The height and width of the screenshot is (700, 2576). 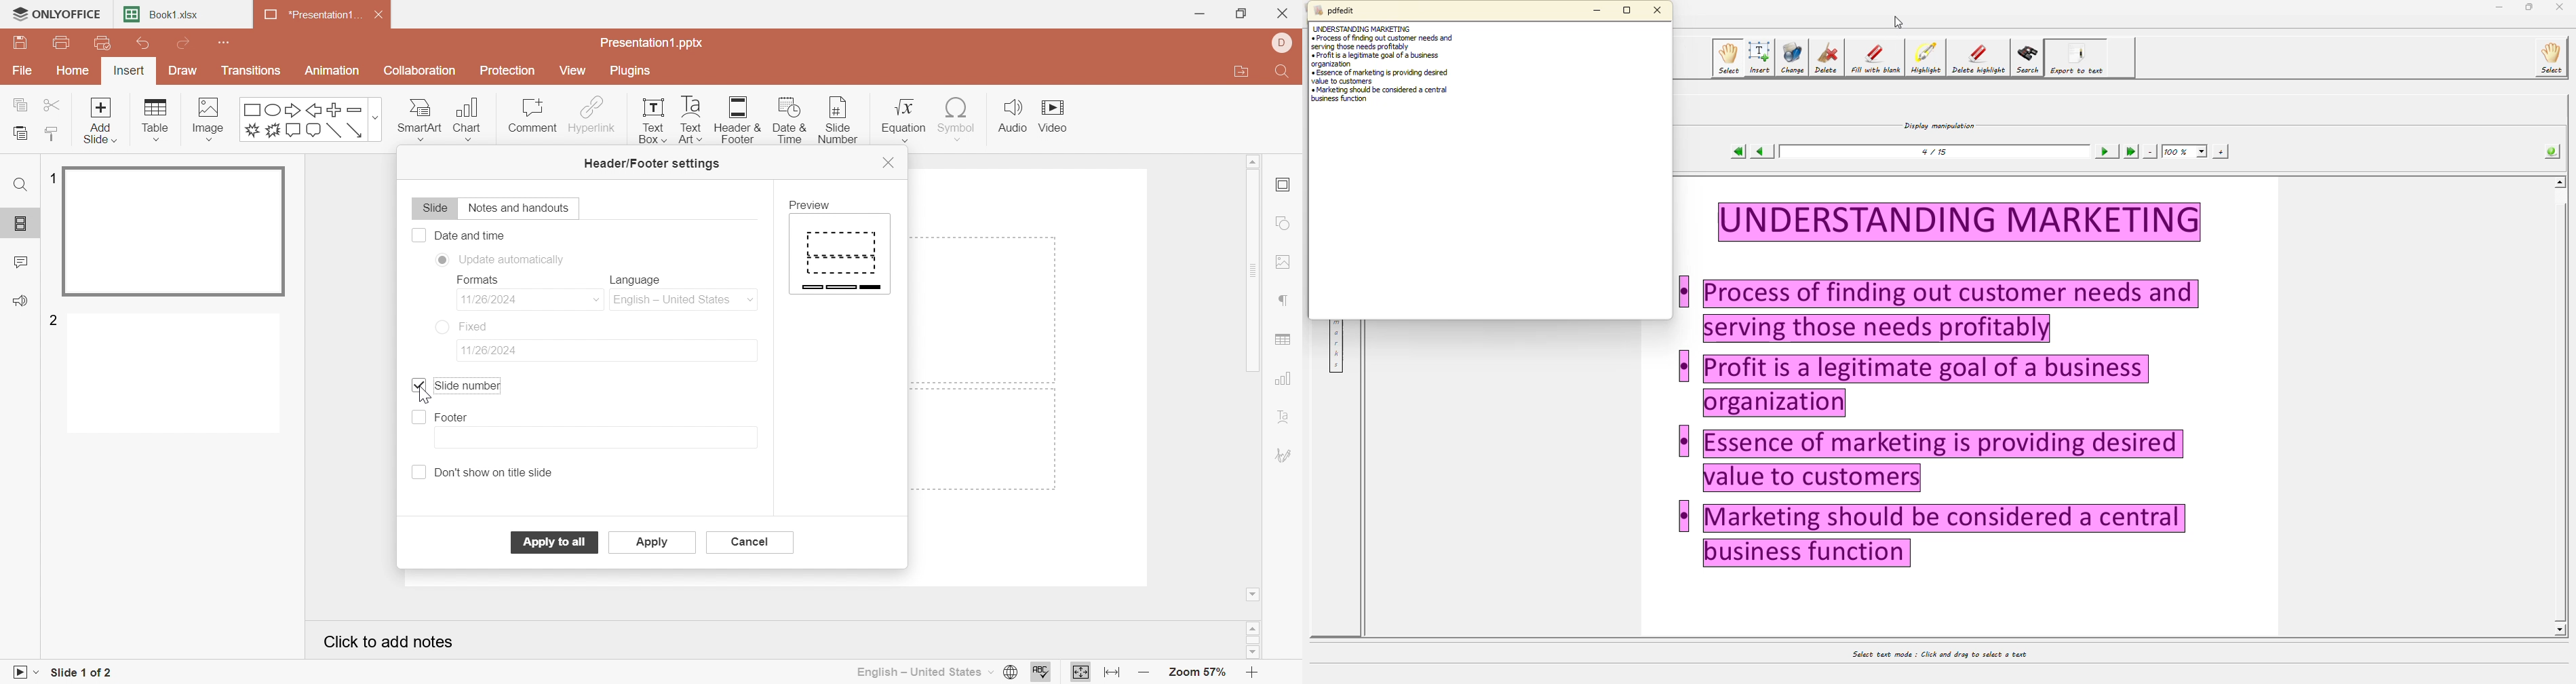 I want to click on Add Slide, so click(x=100, y=119).